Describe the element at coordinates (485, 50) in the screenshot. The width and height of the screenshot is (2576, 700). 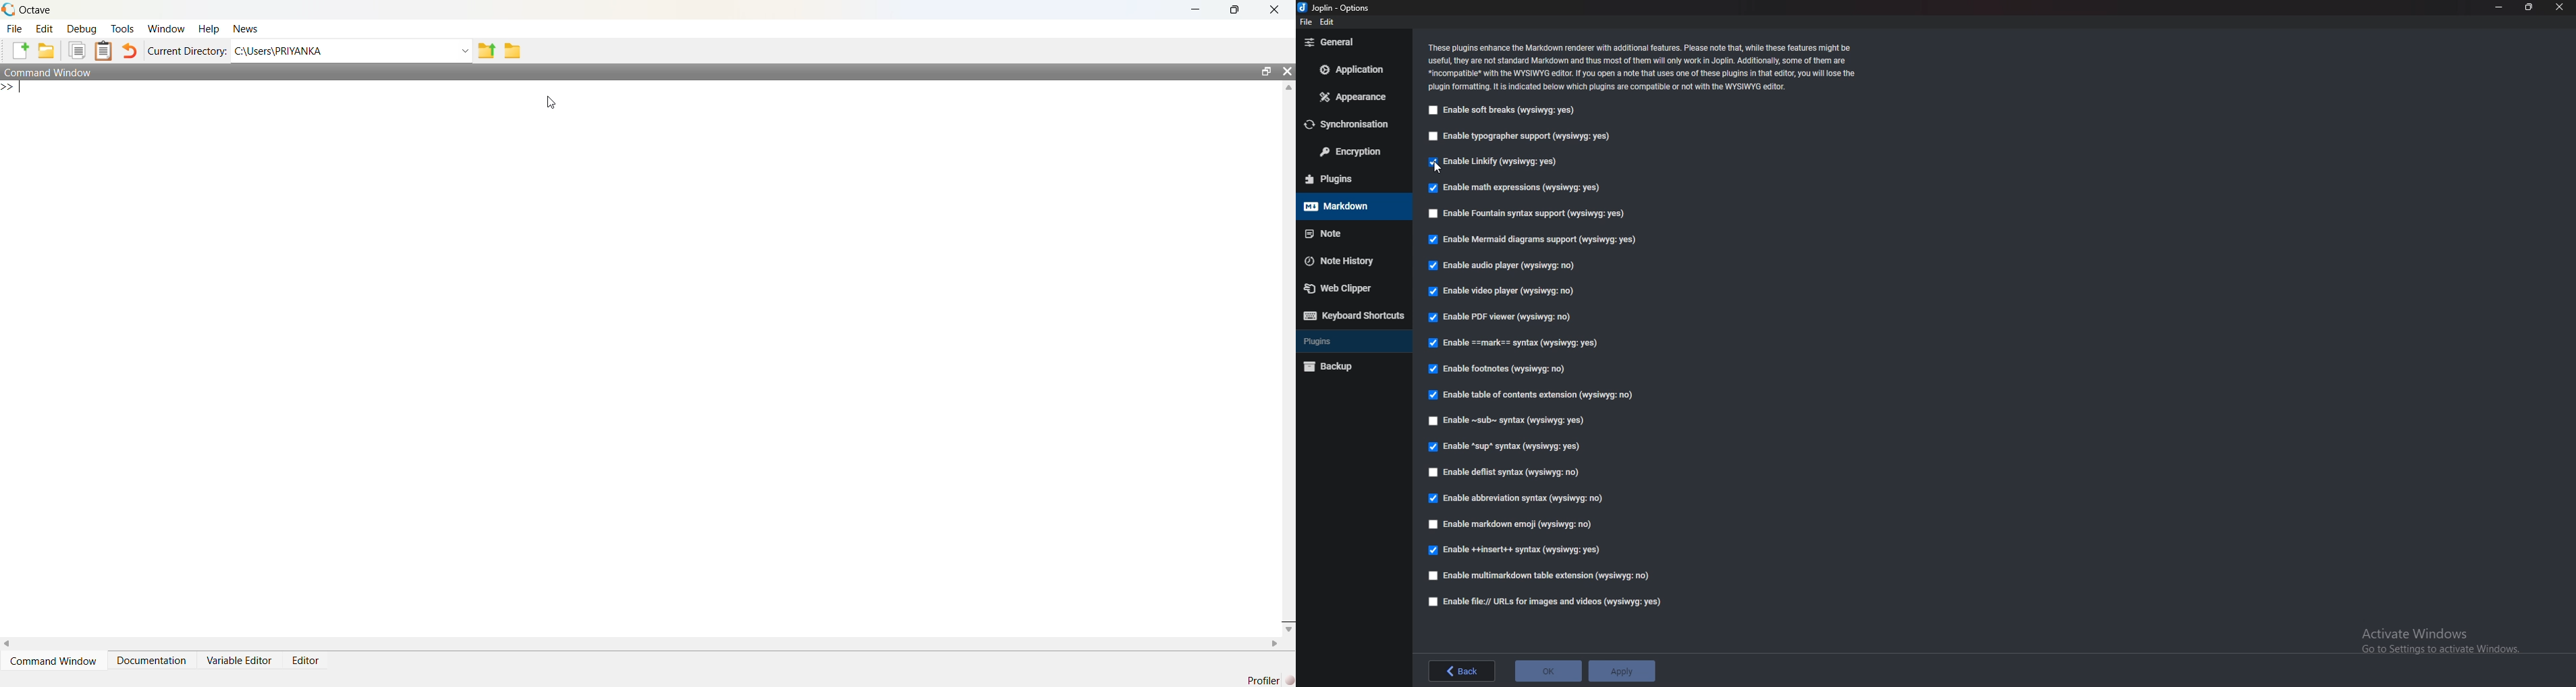
I see `one directory up` at that location.